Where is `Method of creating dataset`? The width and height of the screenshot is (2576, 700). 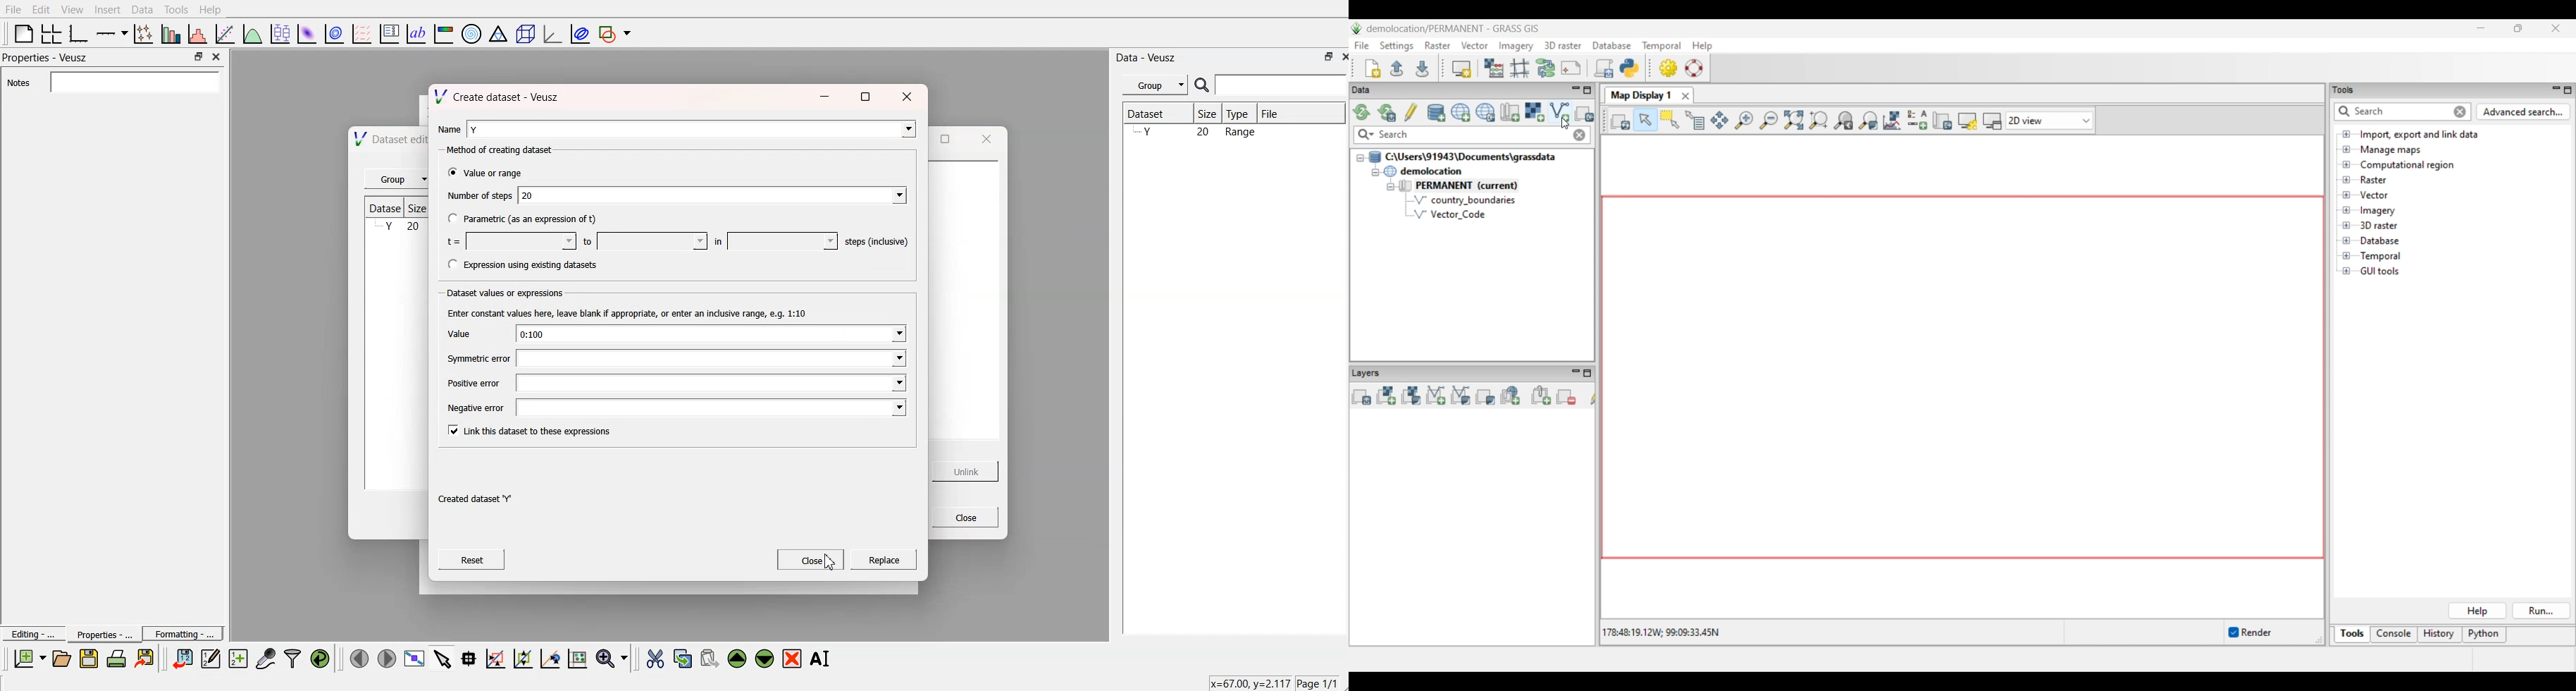 Method of creating dataset is located at coordinates (494, 150).